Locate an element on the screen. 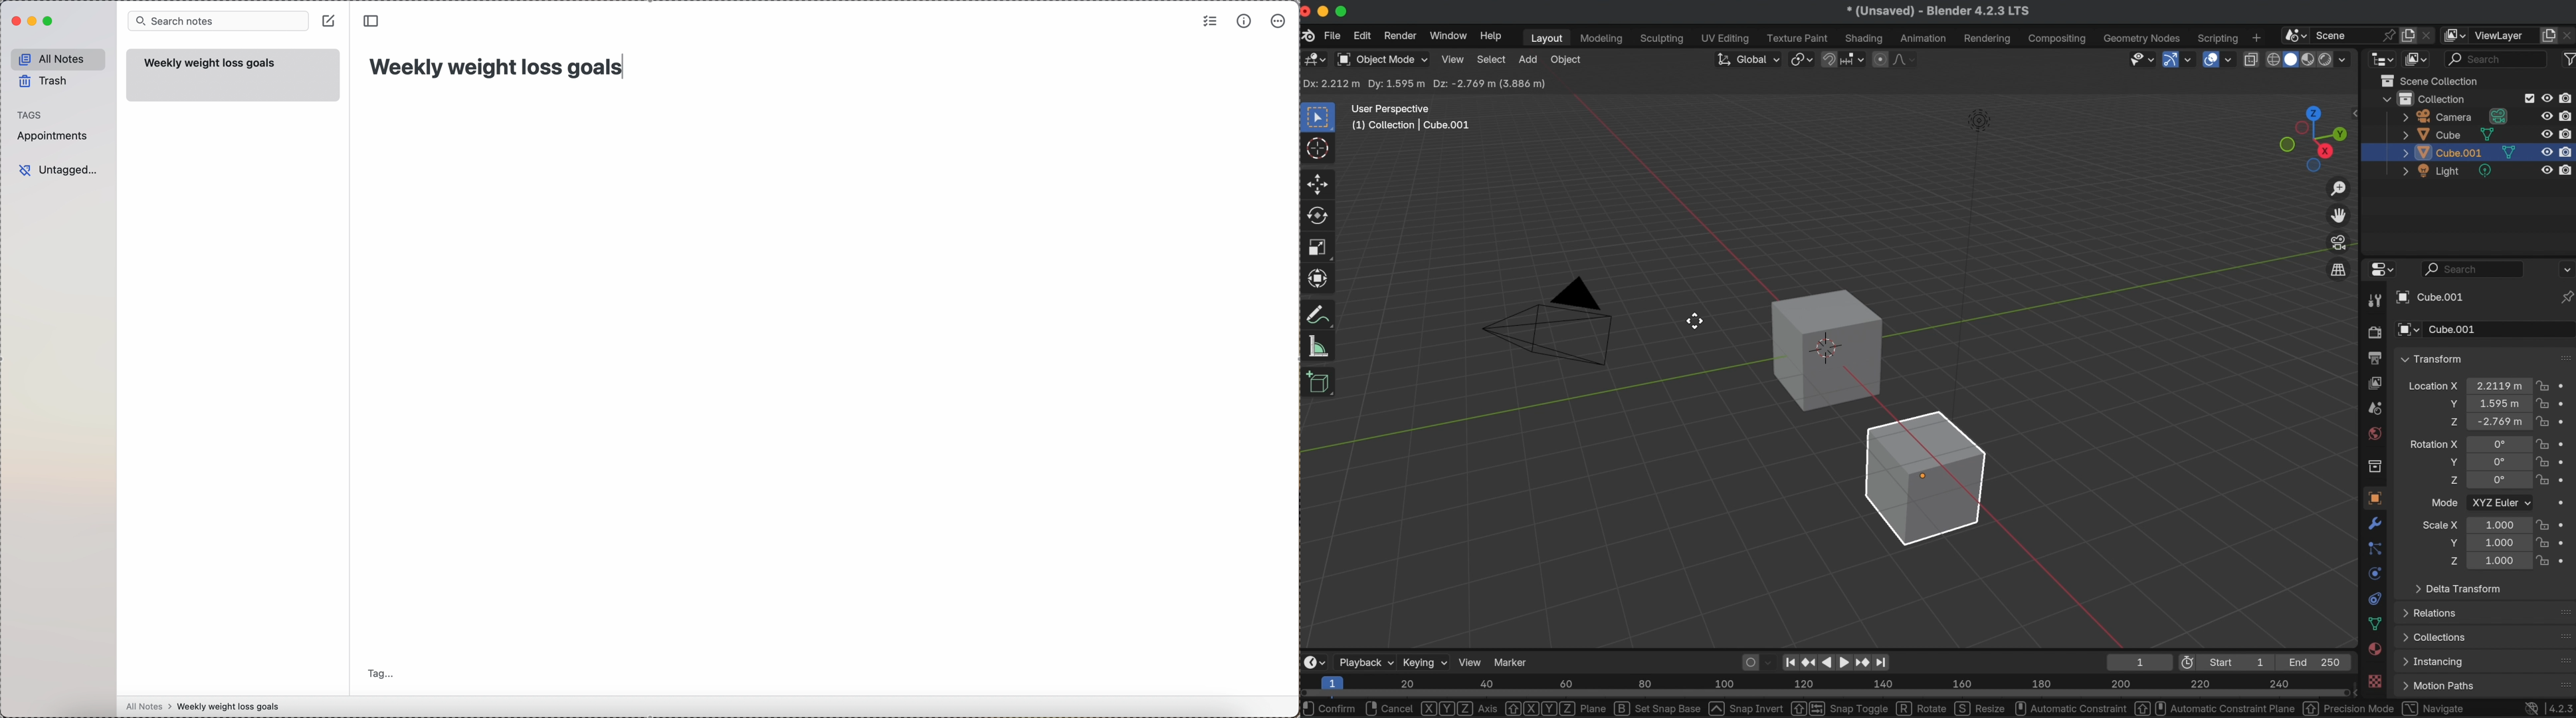 This screenshot has width=2576, height=728. pane is located at coordinates (1555, 708).